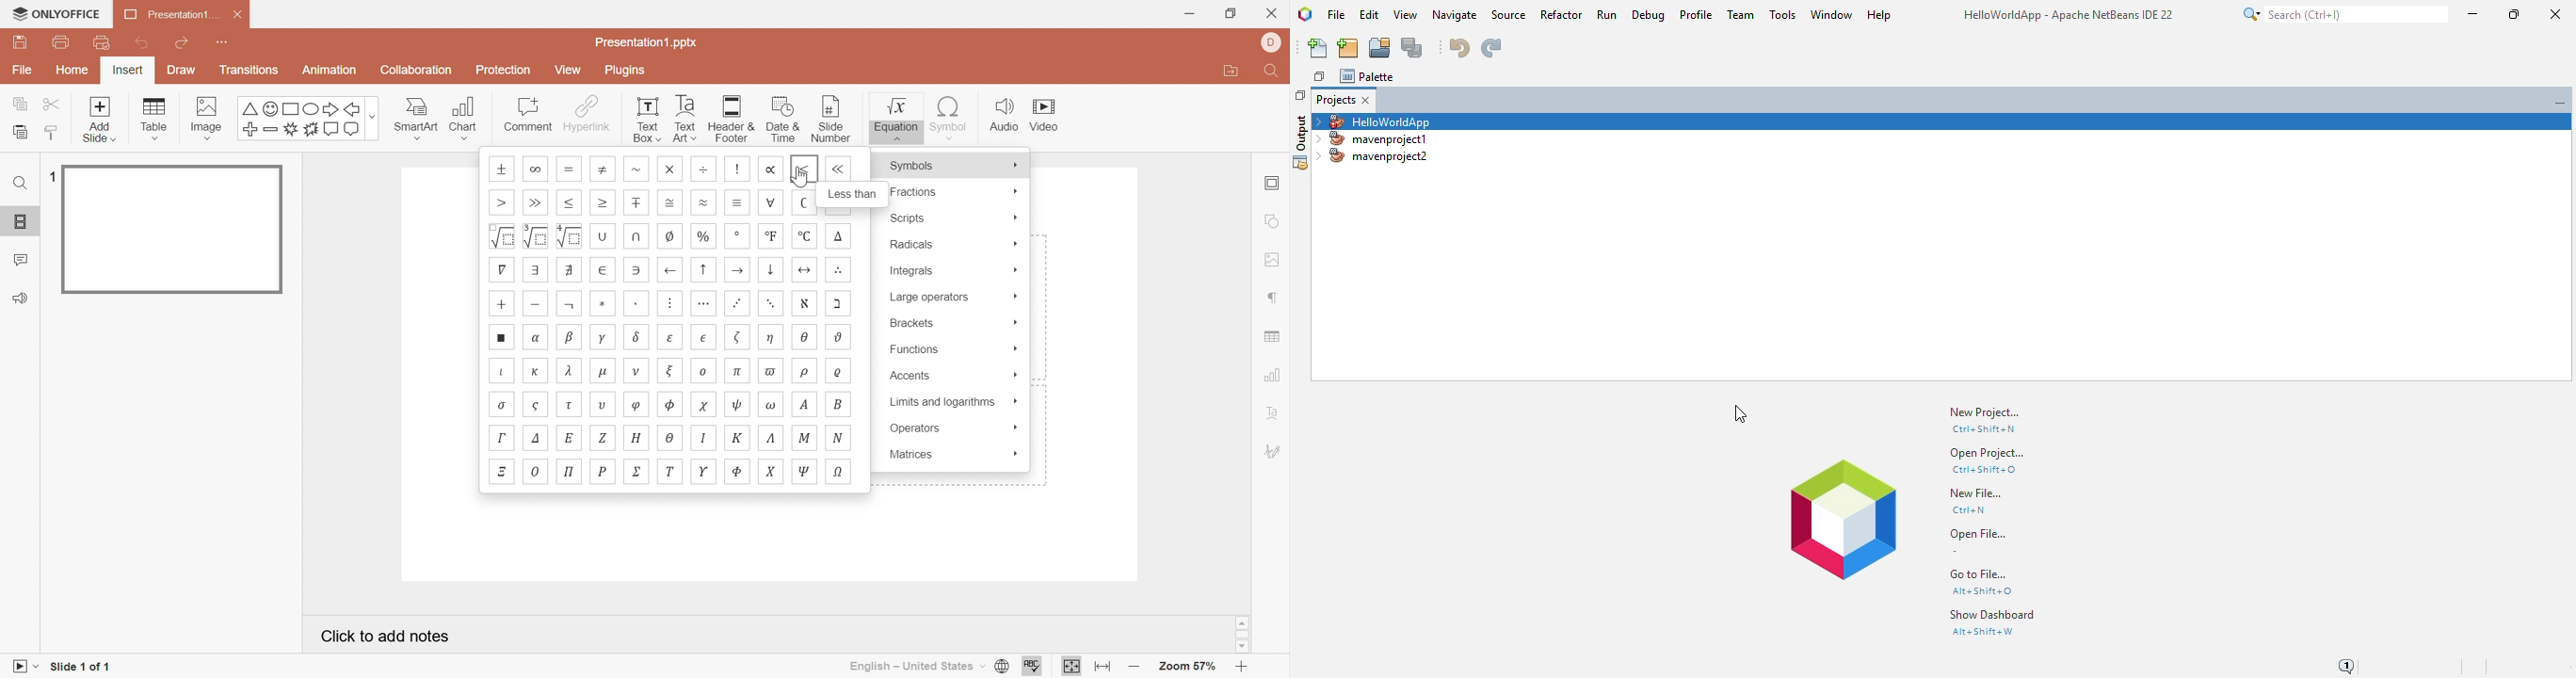 Image resolution: width=2576 pixels, height=700 pixels. I want to click on Brackets, so click(951, 321).